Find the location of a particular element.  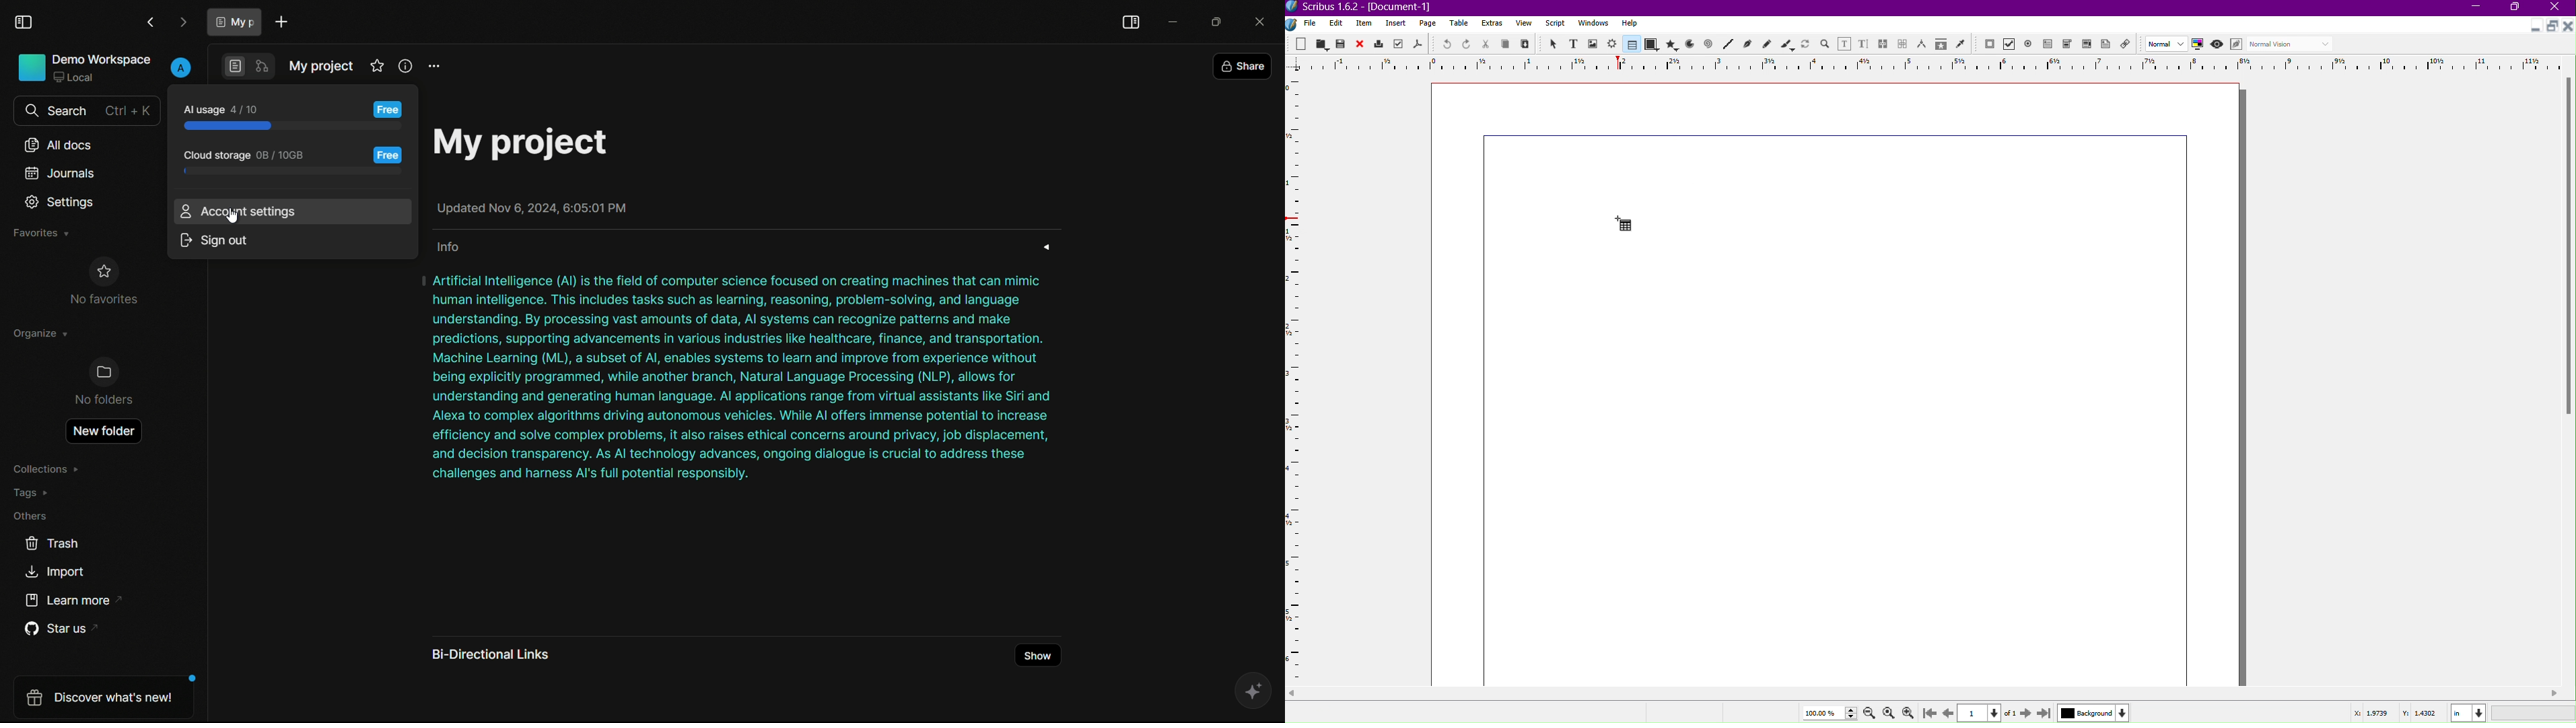

Close is located at coordinates (2568, 26).